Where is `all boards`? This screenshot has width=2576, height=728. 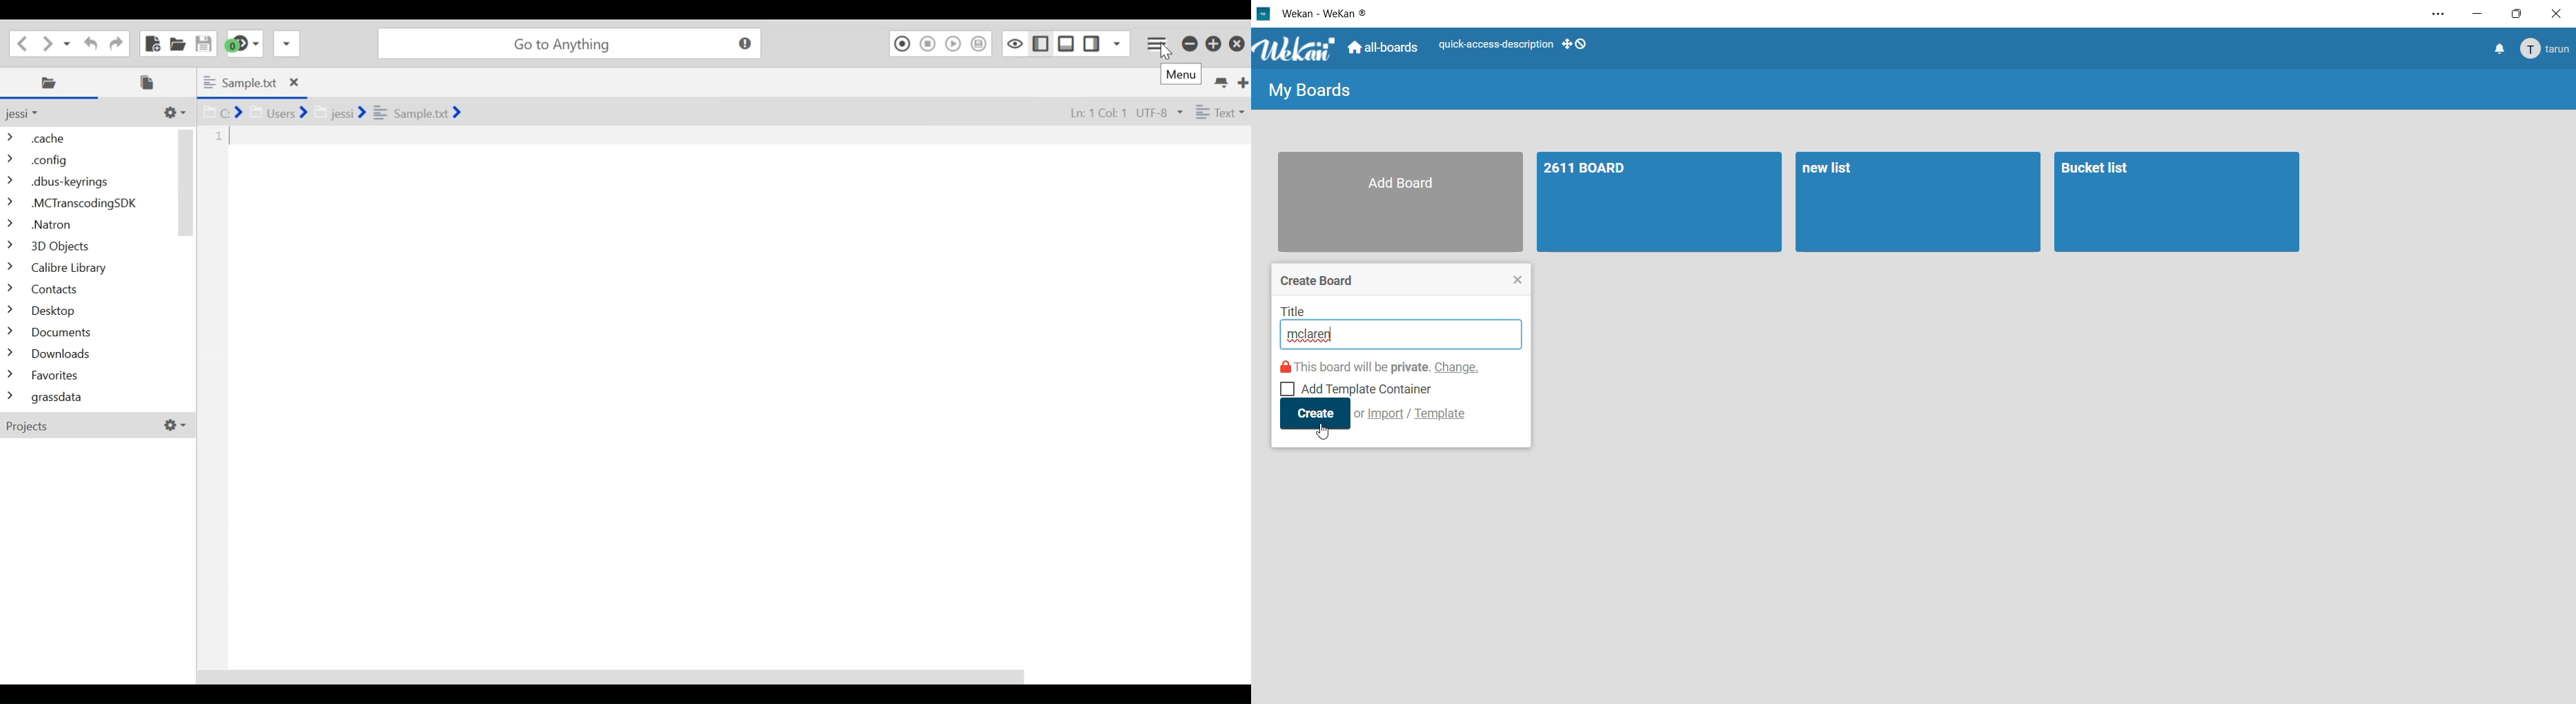 all boards is located at coordinates (1386, 48).